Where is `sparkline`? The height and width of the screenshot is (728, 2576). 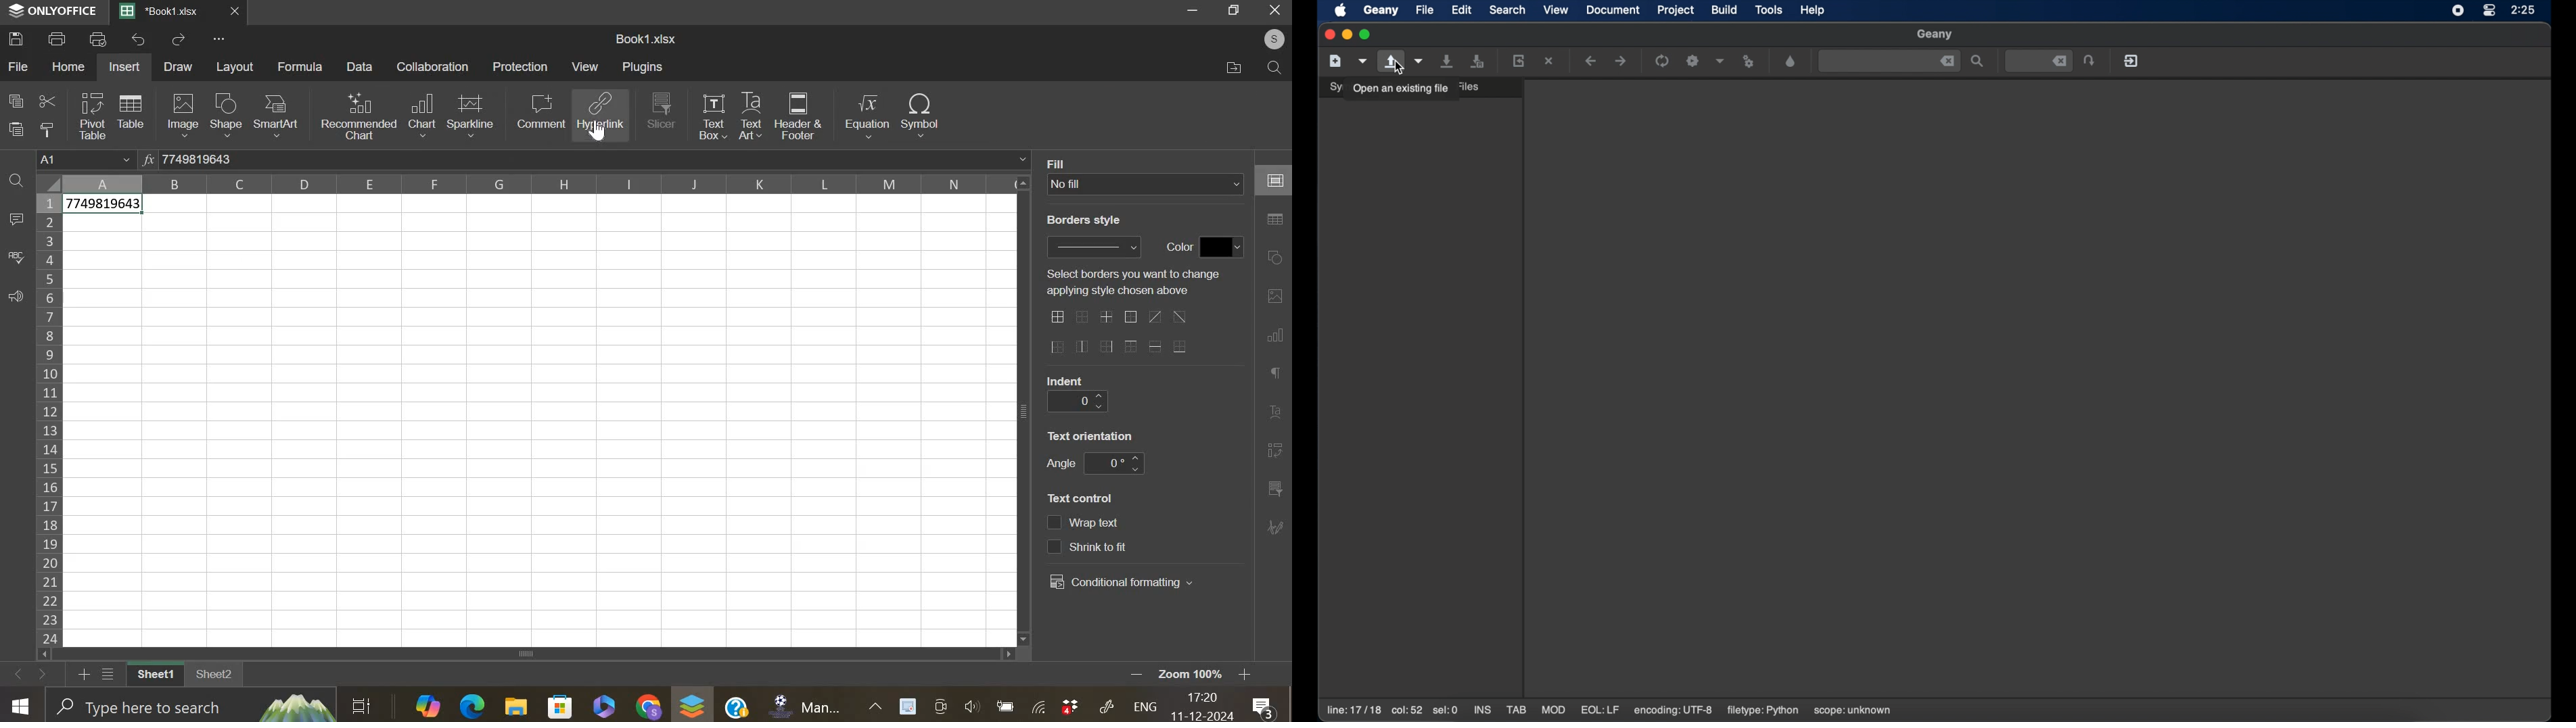 sparkline is located at coordinates (470, 114).